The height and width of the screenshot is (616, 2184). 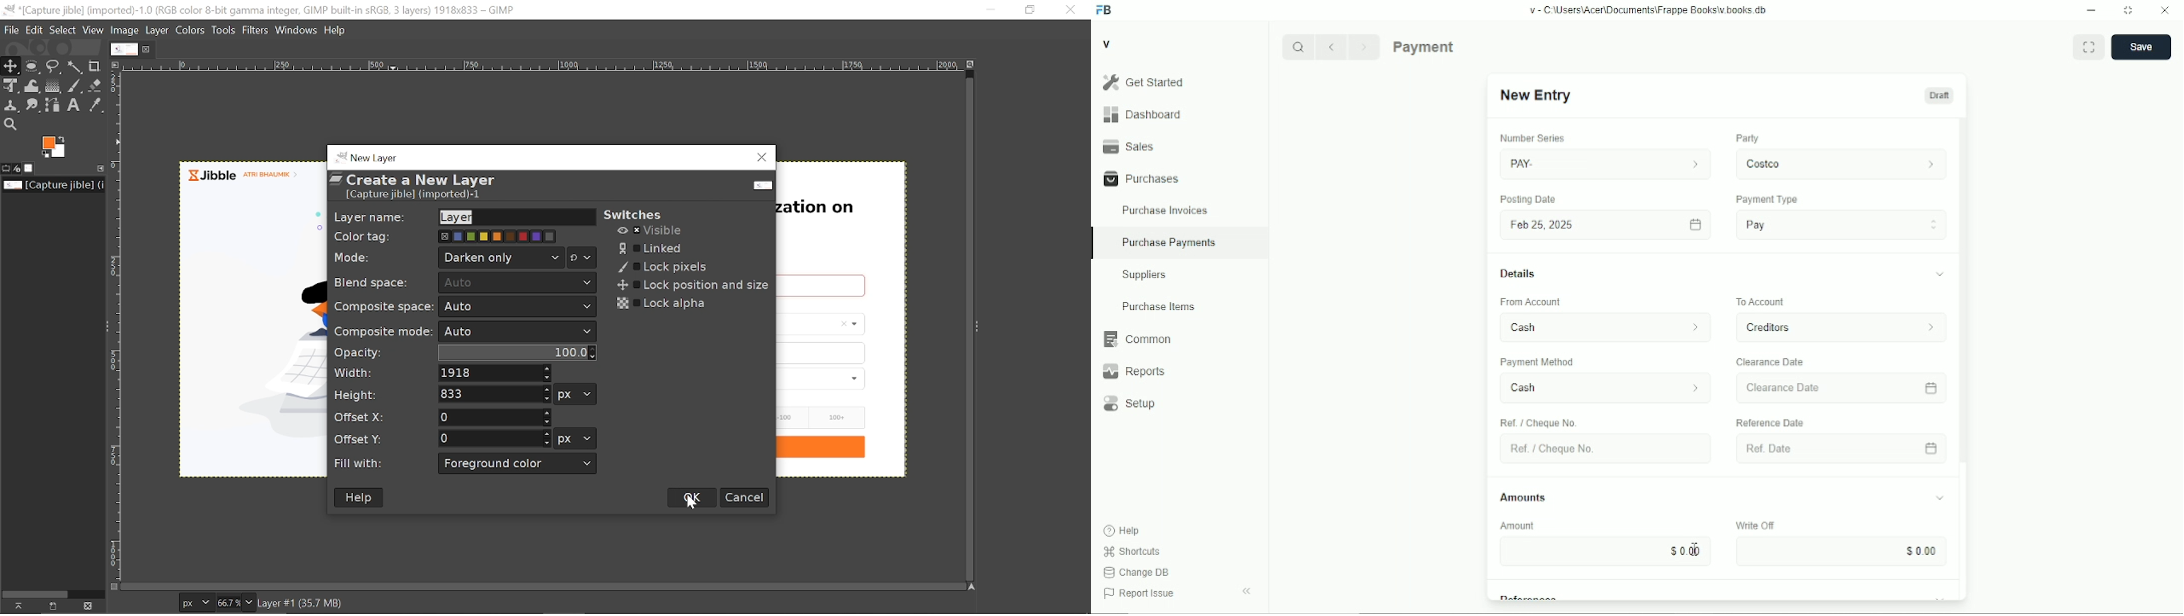 I want to click on New Entry, so click(x=1538, y=95).